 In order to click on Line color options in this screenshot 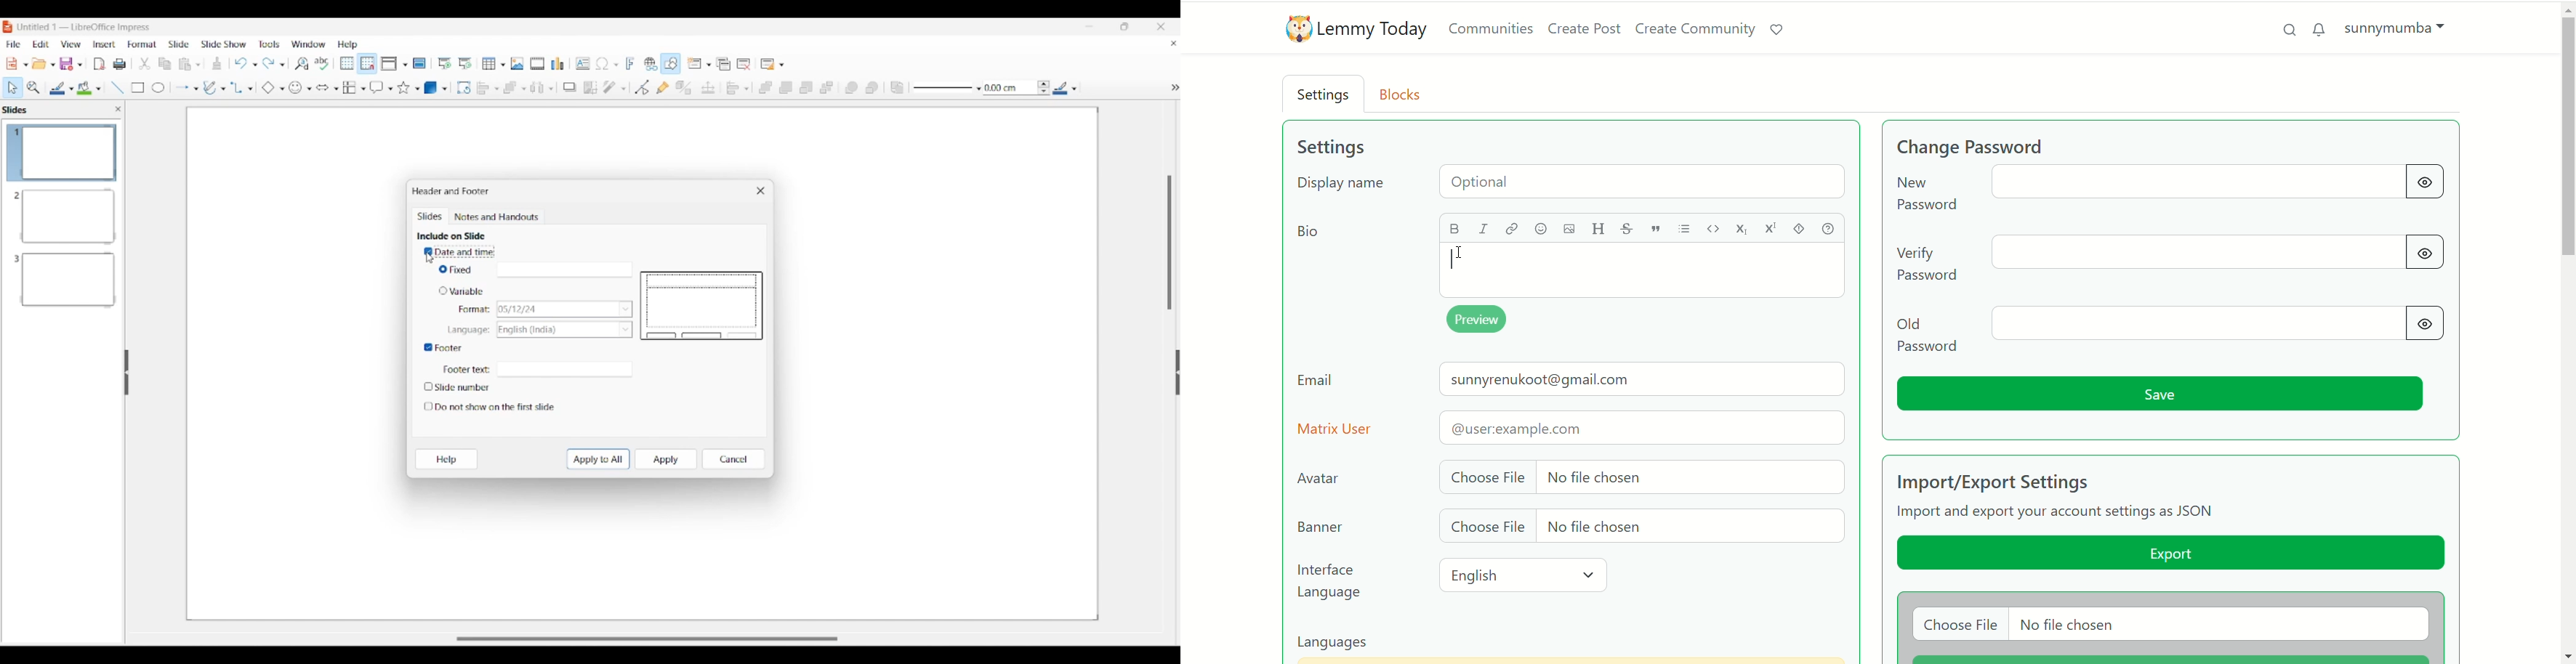, I will do `click(1065, 87)`.